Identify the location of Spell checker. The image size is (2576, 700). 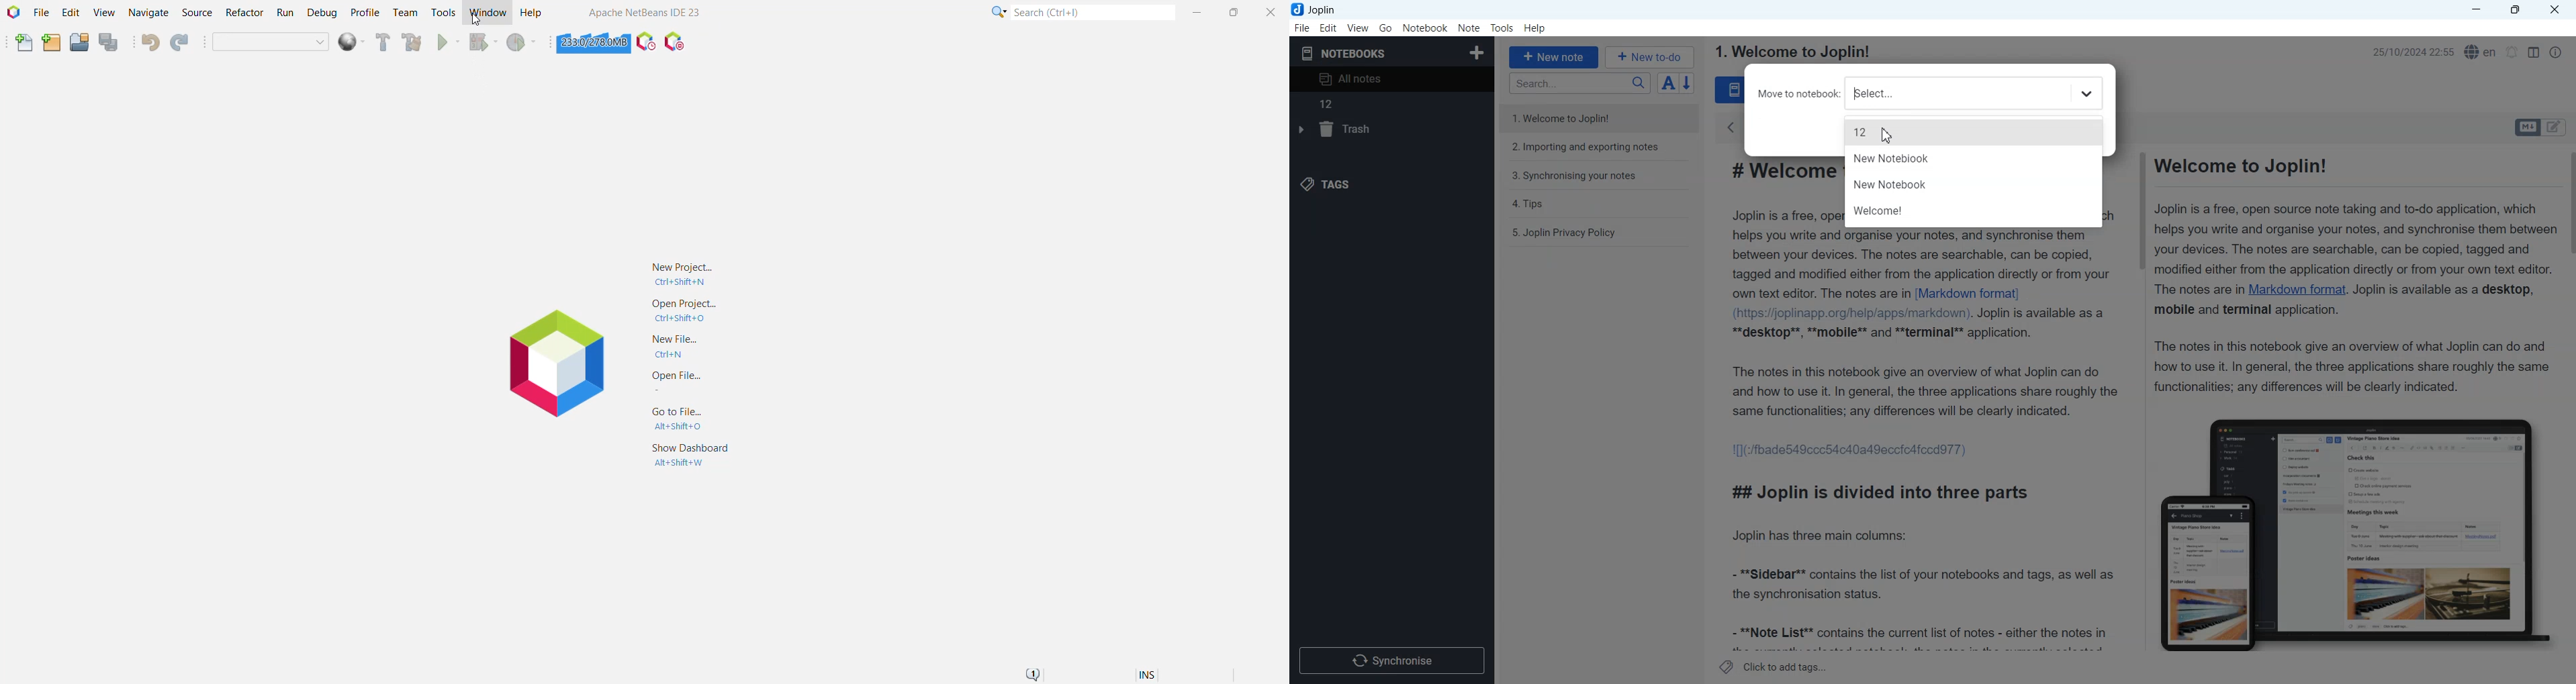
(2482, 52).